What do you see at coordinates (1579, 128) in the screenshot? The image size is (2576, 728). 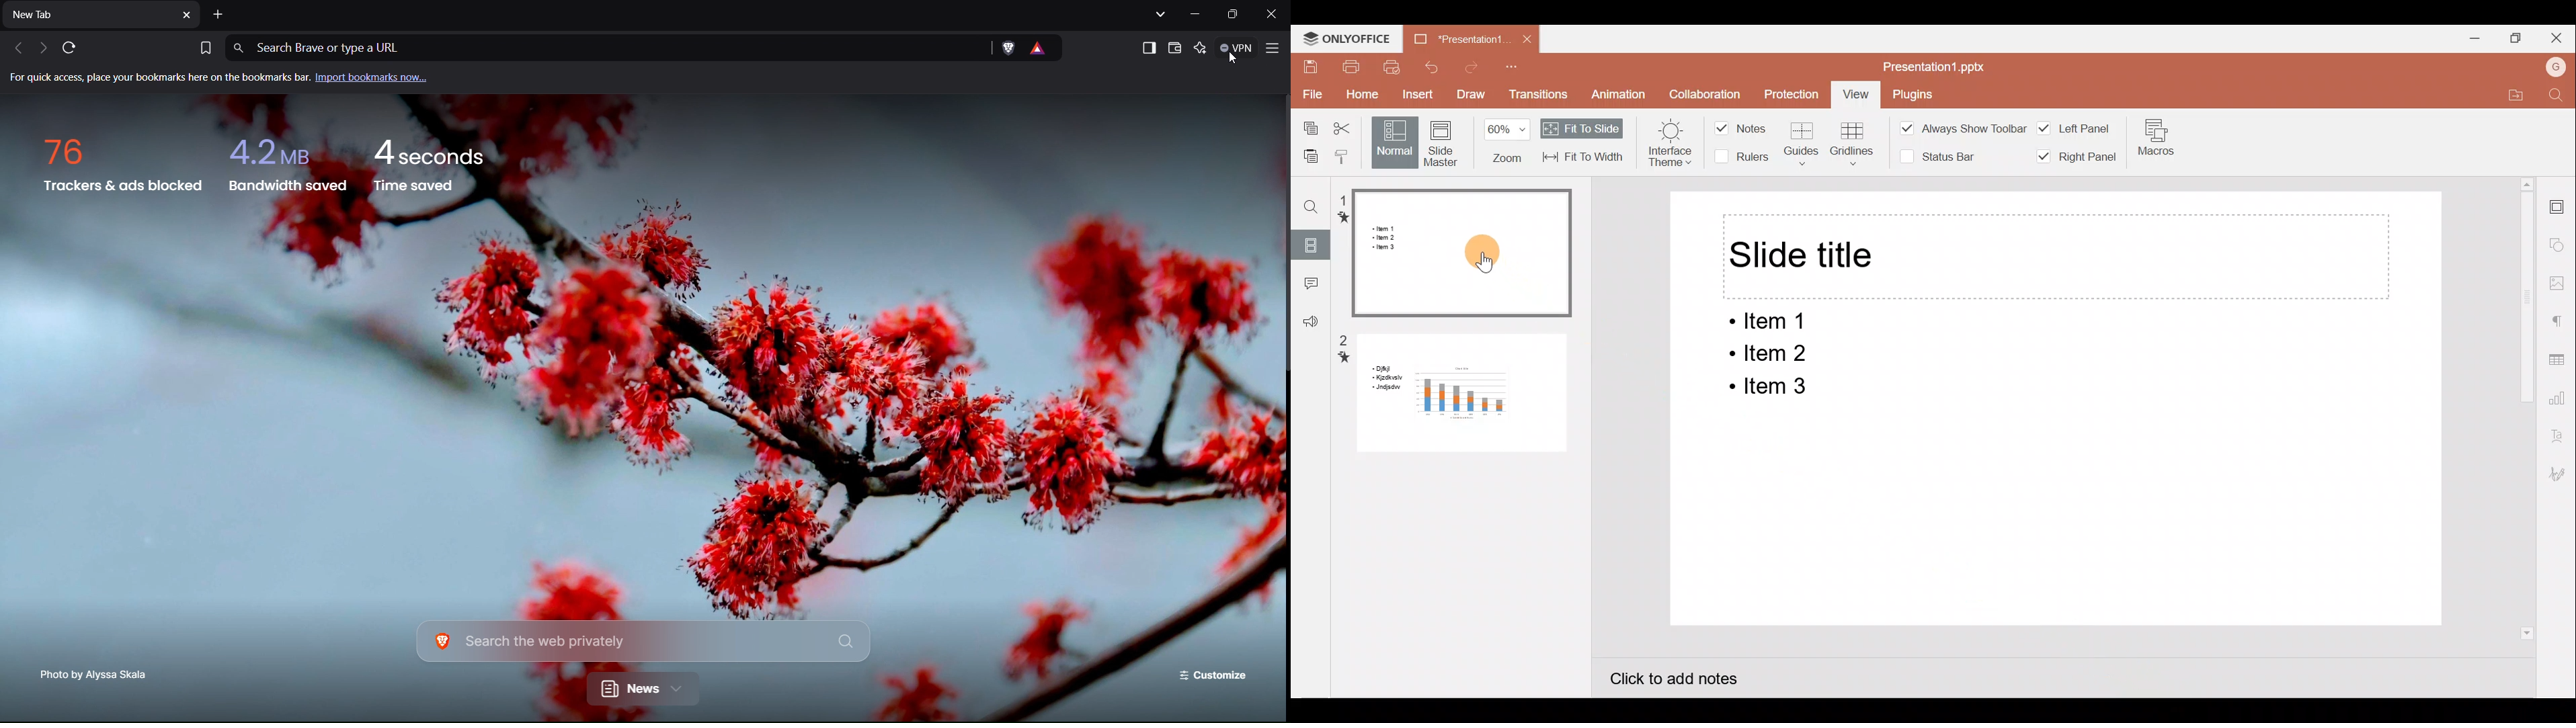 I see `Fit to slide` at bounding box center [1579, 128].